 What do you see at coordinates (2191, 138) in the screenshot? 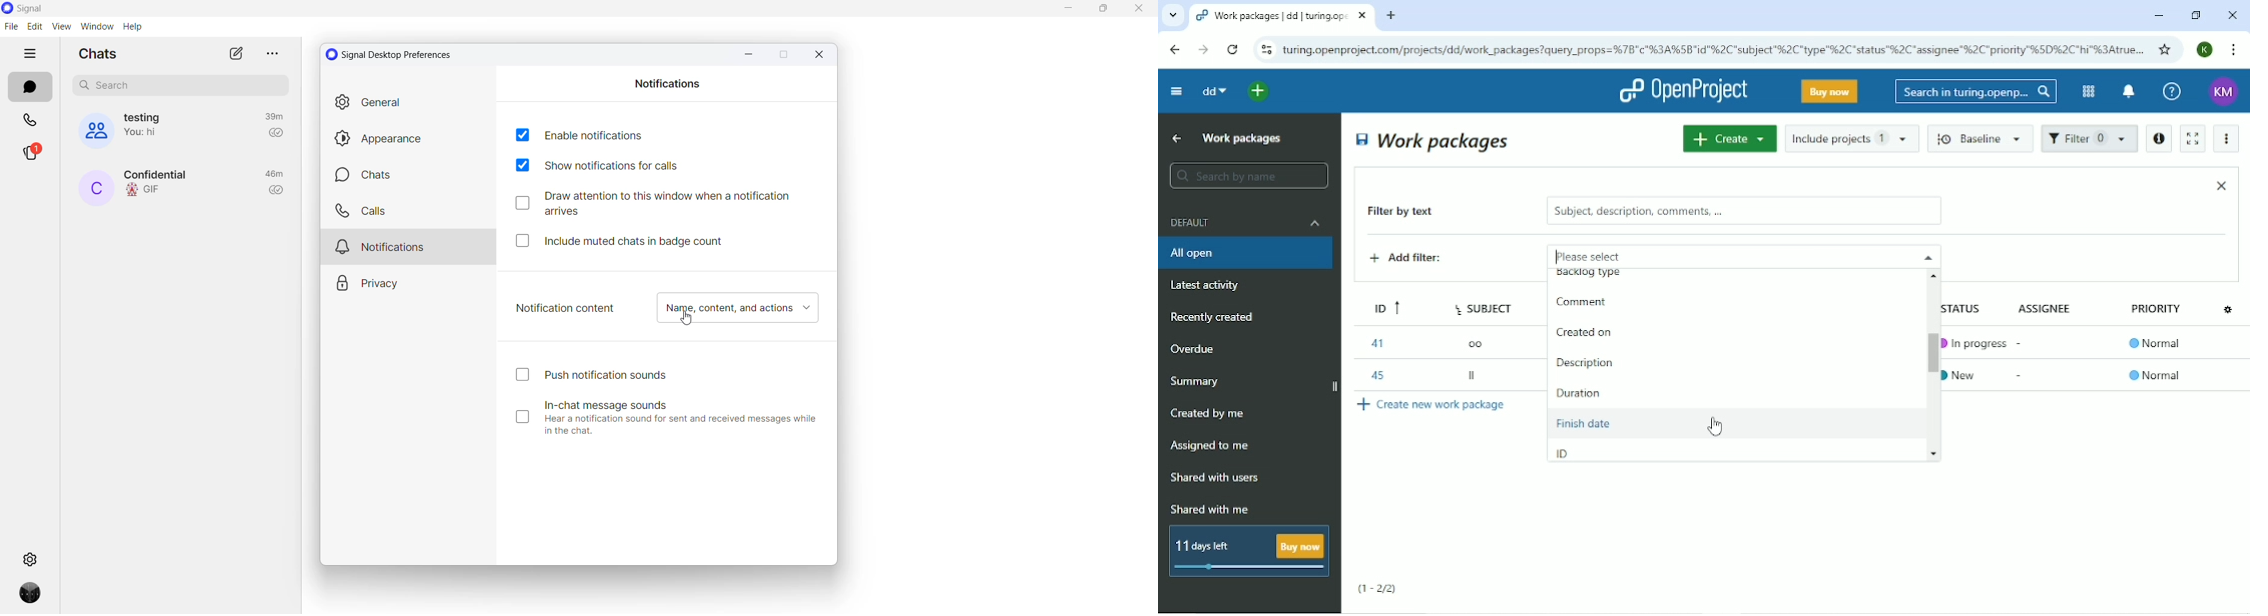
I see `Activate zen mode` at bounding box center [2191, 138].